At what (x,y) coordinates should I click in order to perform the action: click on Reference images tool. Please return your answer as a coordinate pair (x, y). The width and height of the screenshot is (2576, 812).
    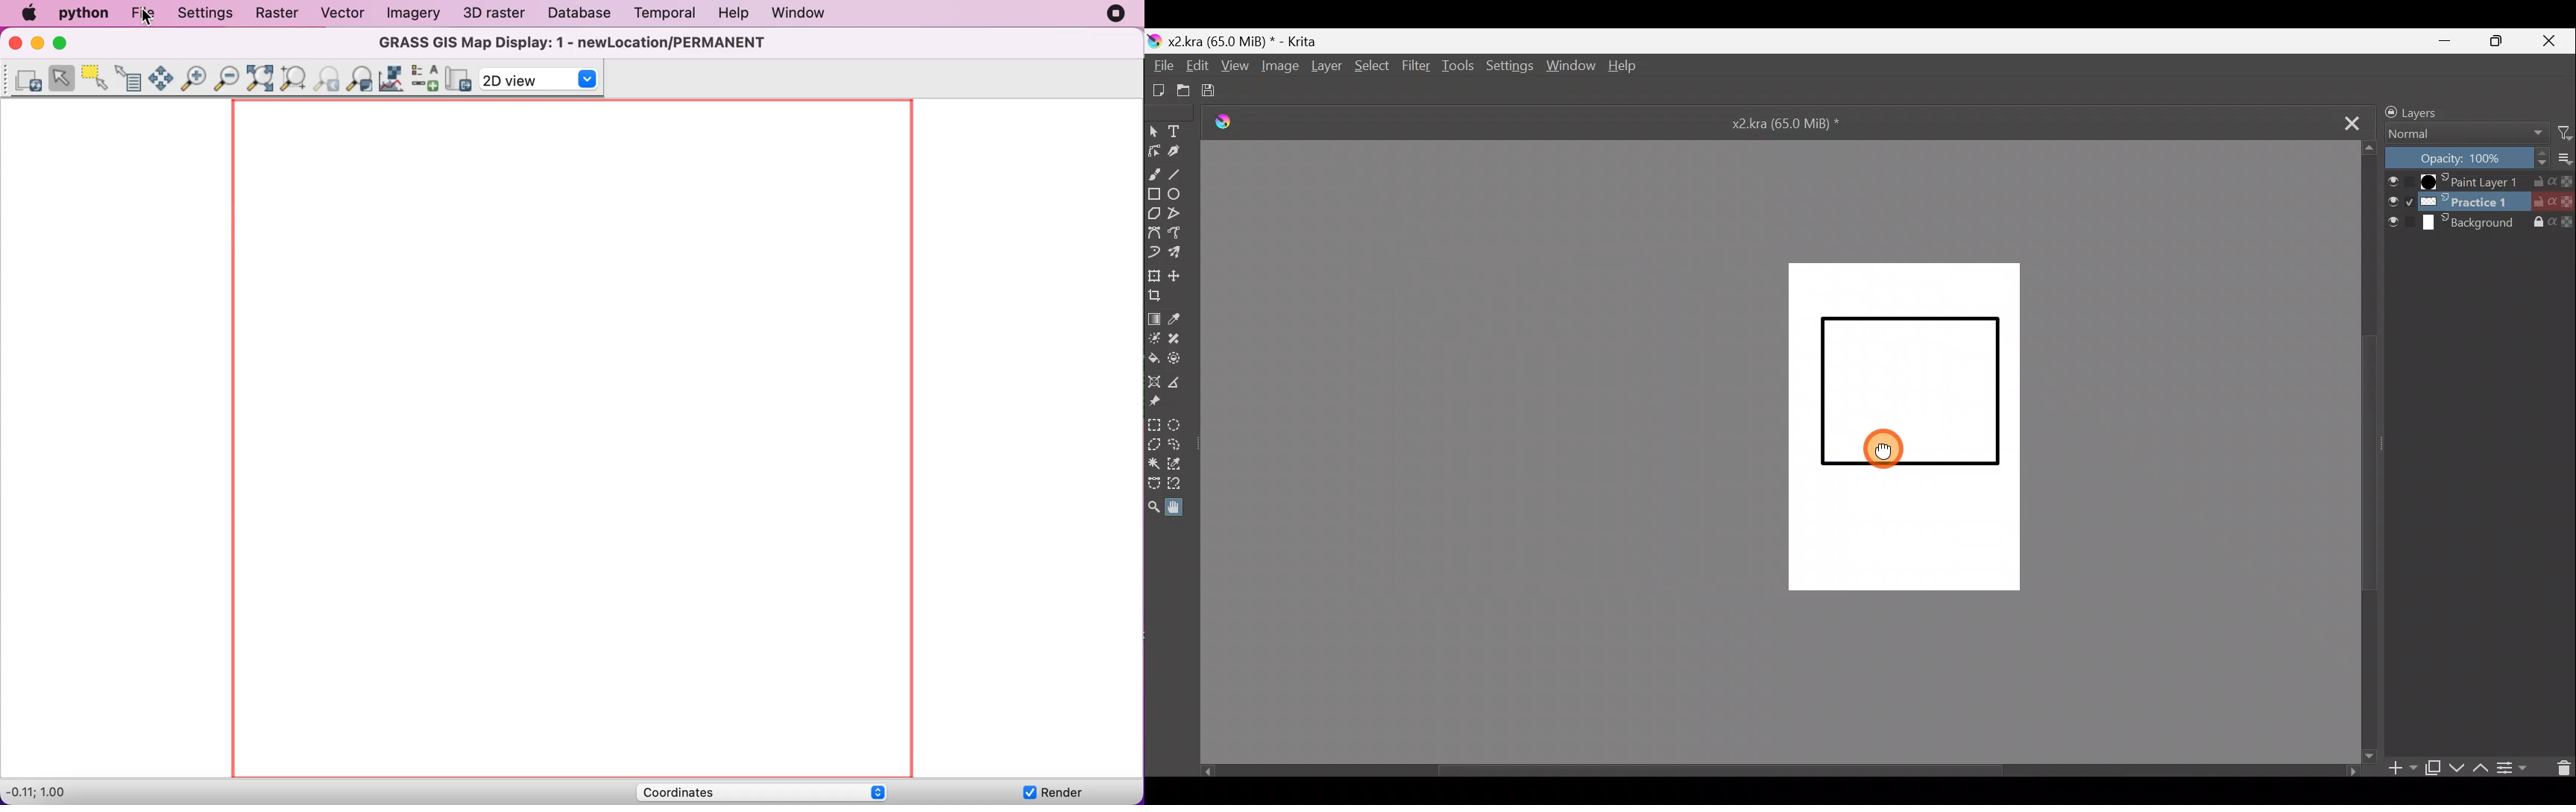
    Looking at the image, I should click on (1162, 402).